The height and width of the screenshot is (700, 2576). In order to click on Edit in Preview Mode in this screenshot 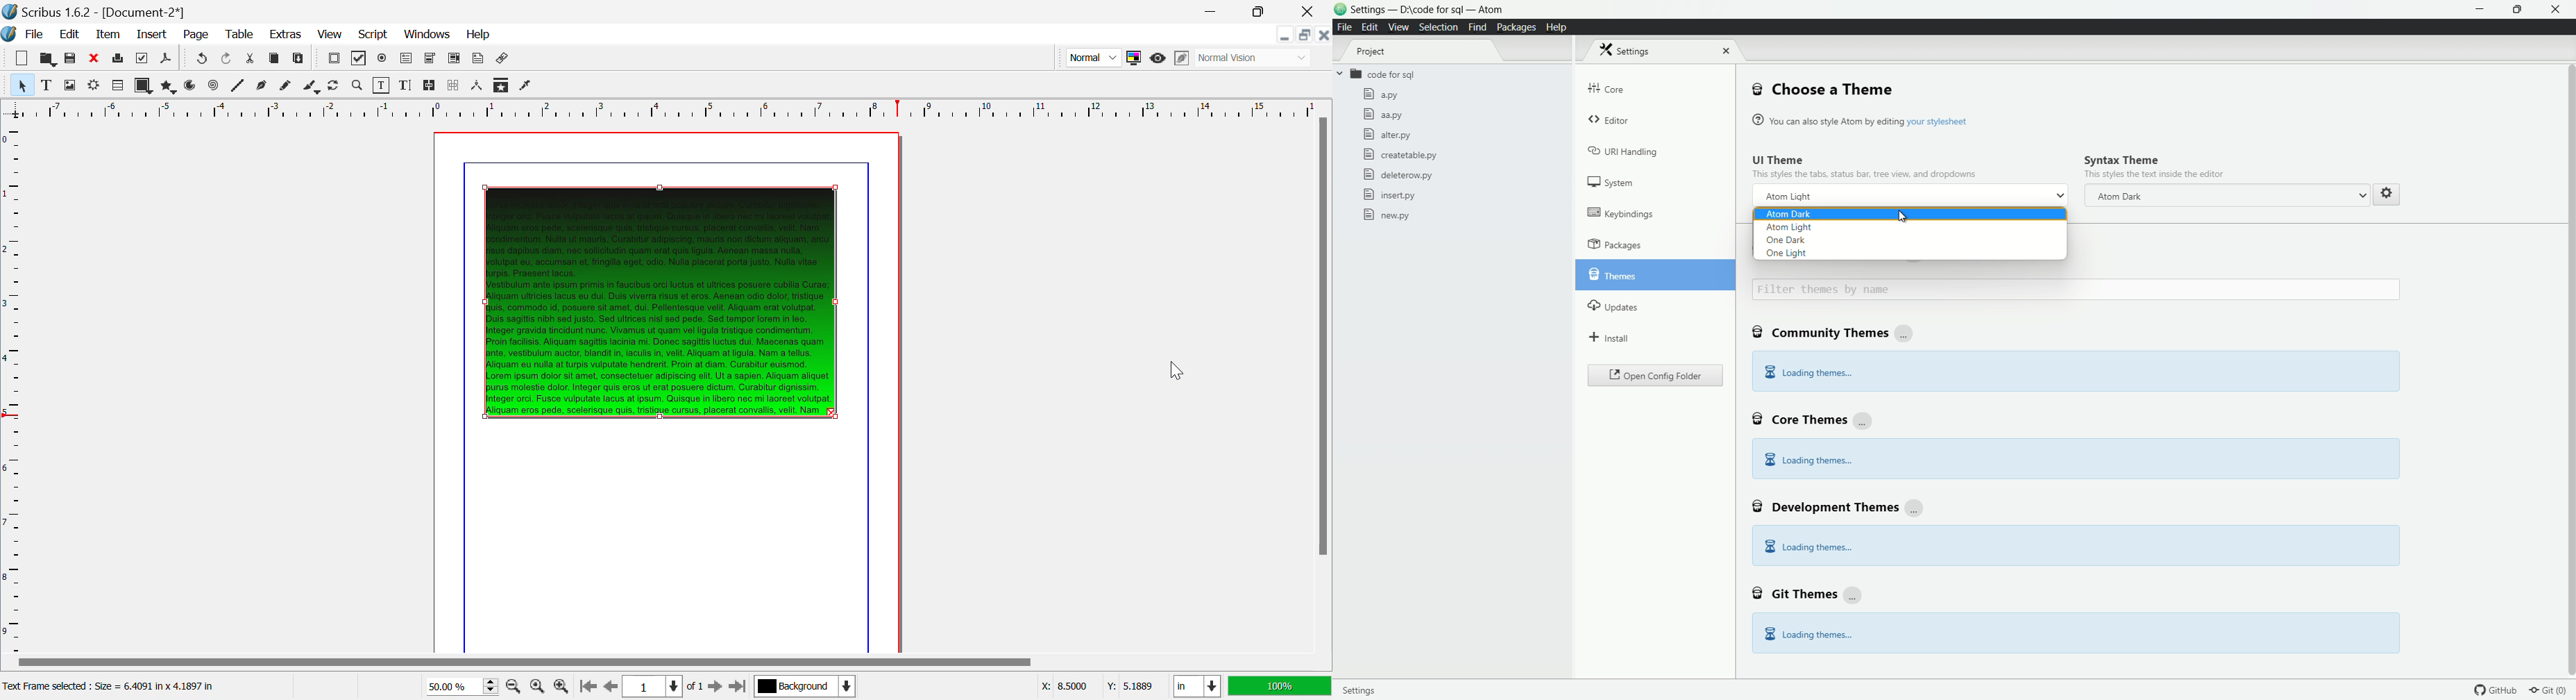, I will do `click(1183, 58)`.